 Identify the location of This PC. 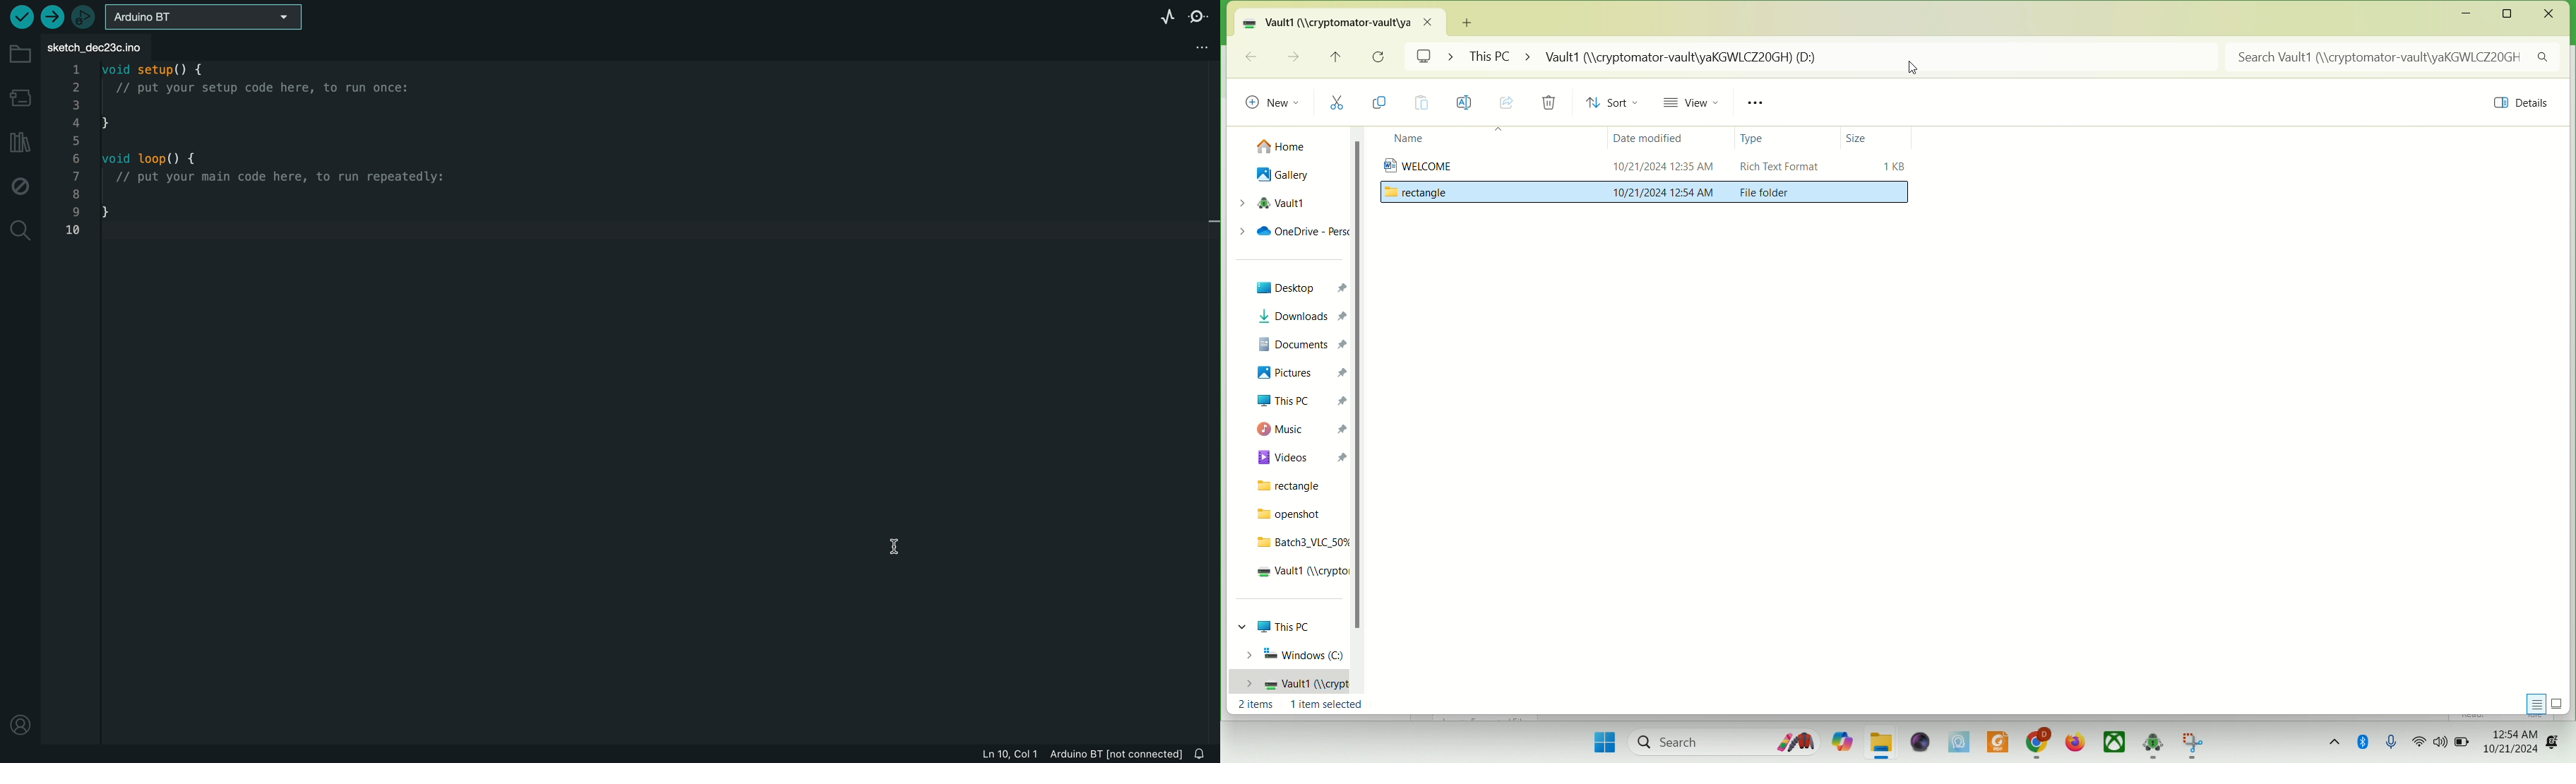
(1282, 626).